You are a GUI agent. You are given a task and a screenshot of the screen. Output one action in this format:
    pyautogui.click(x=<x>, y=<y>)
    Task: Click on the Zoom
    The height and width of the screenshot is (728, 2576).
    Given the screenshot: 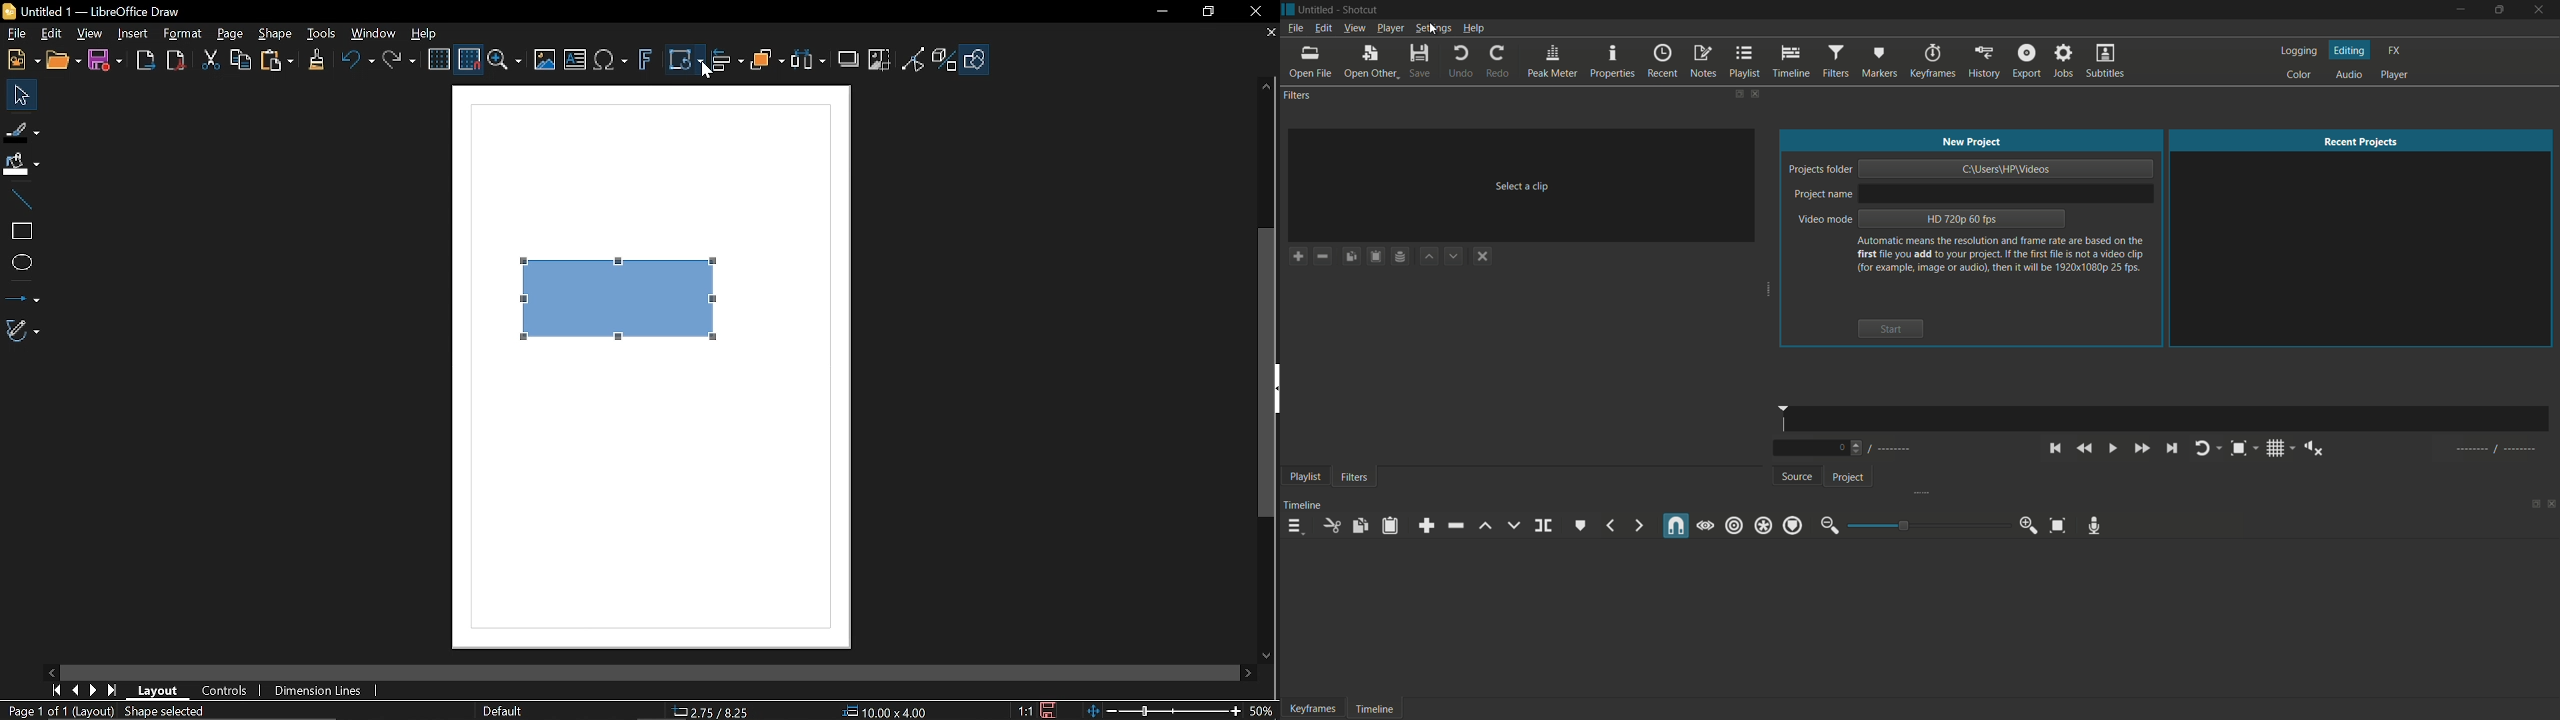 What is the action you would take?
    pyautogui.click(x=505, y=61)
    